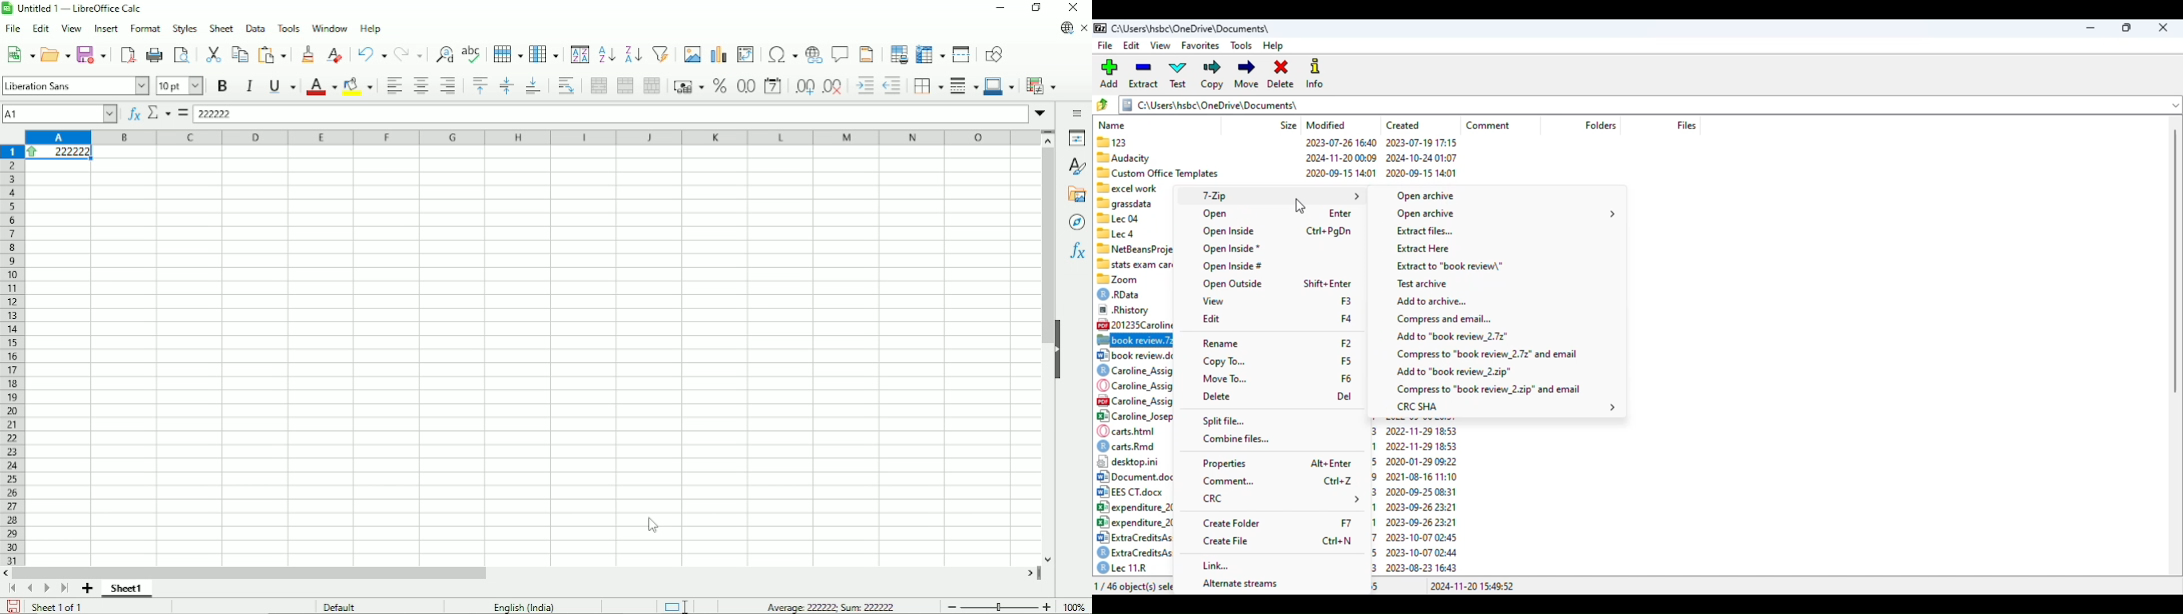  I want to click on Center vertically, so click(505, 86).